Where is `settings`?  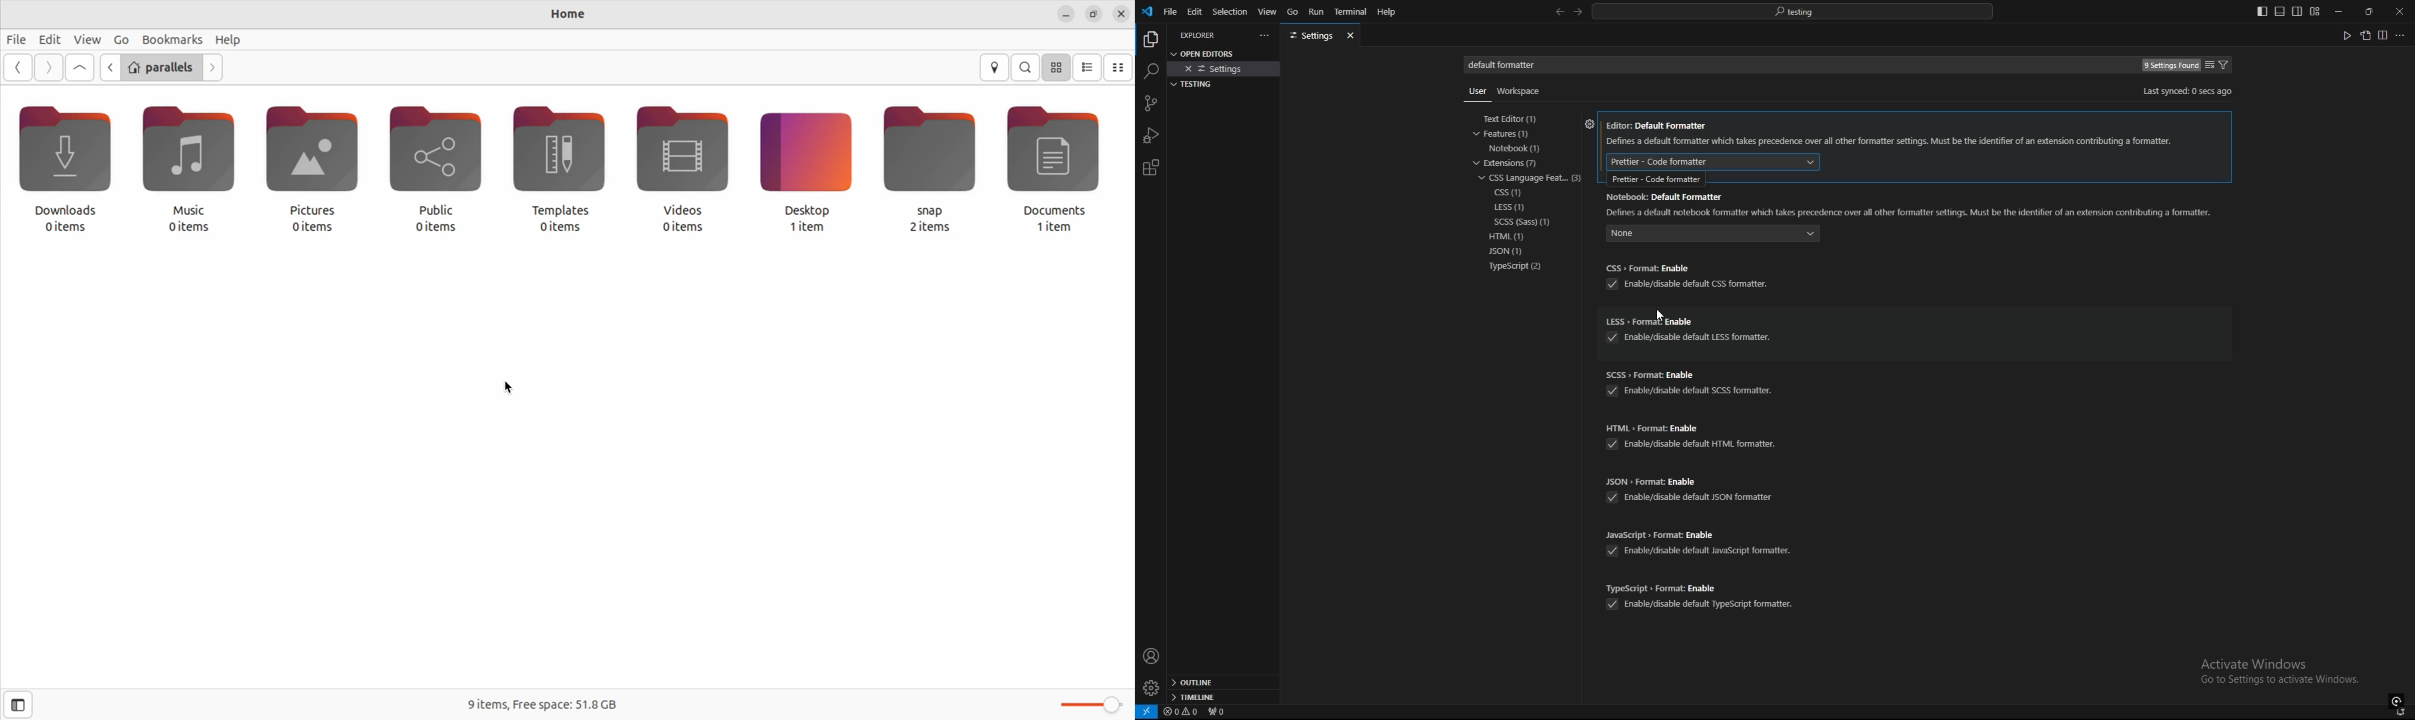 settings is located at coordinates (1225, 69).